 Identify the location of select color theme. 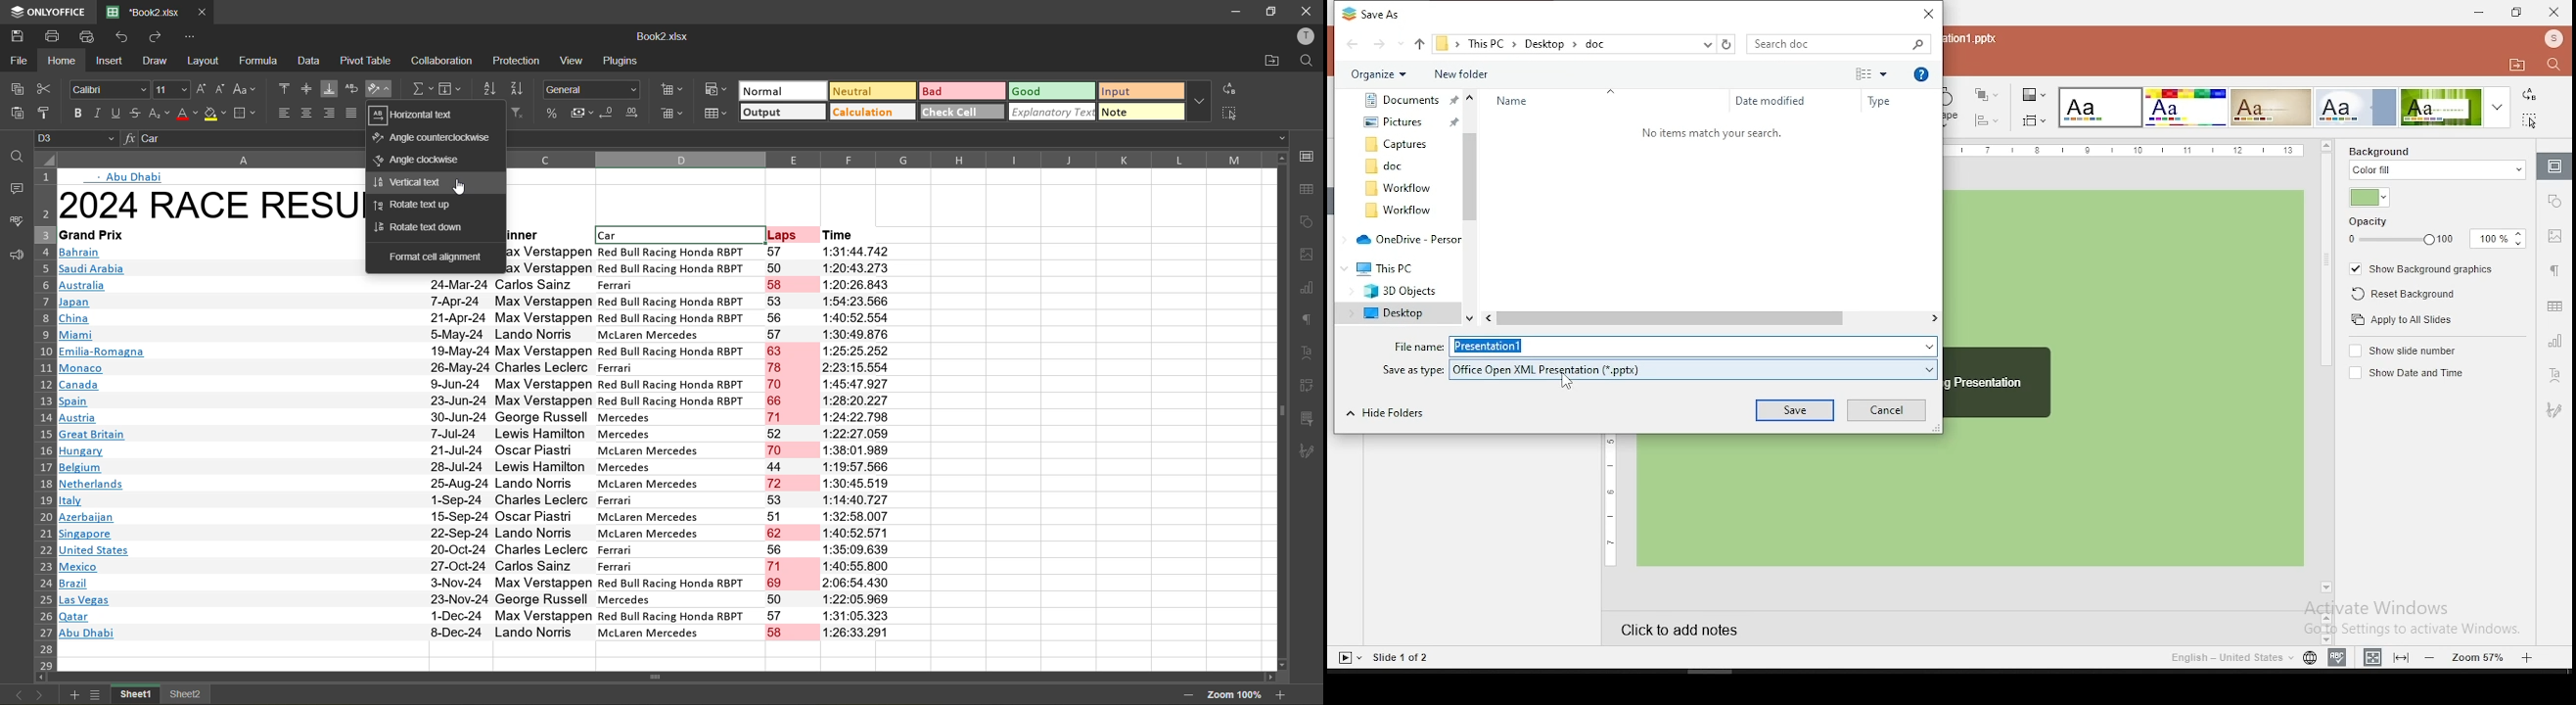
(2185, 107).